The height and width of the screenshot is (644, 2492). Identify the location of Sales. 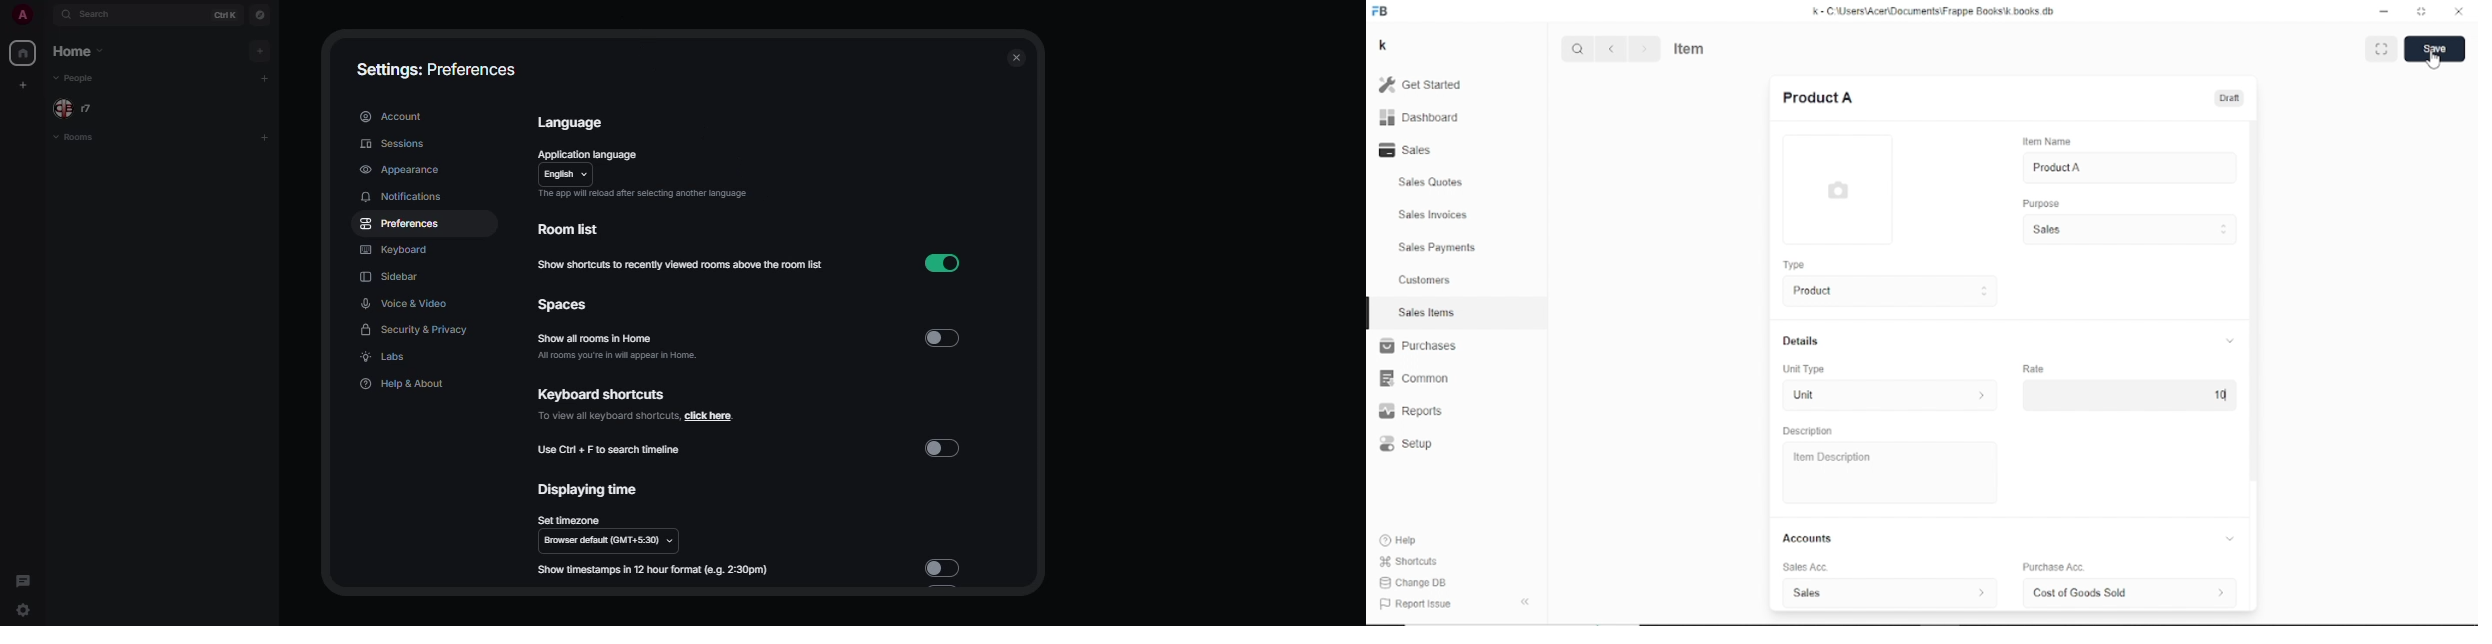
(1410, 150).